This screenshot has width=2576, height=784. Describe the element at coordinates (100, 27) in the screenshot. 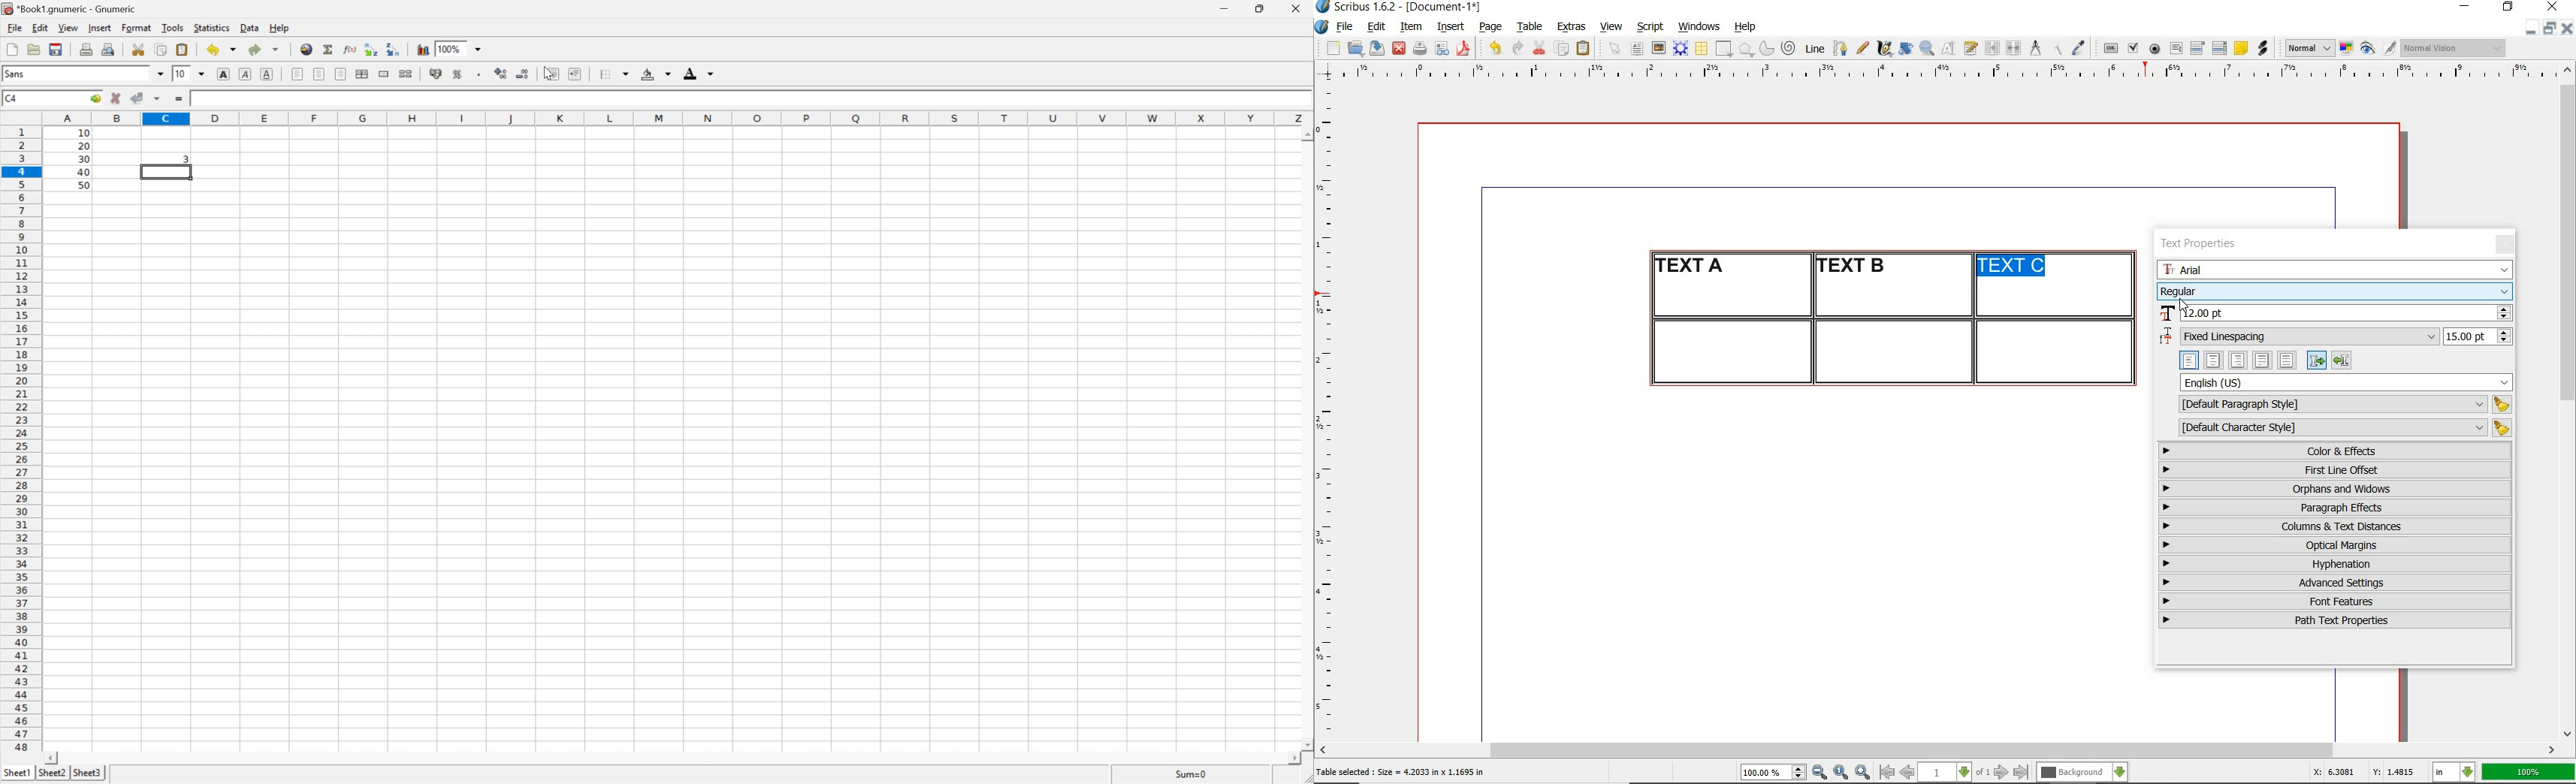

I see `Insert` at that location.